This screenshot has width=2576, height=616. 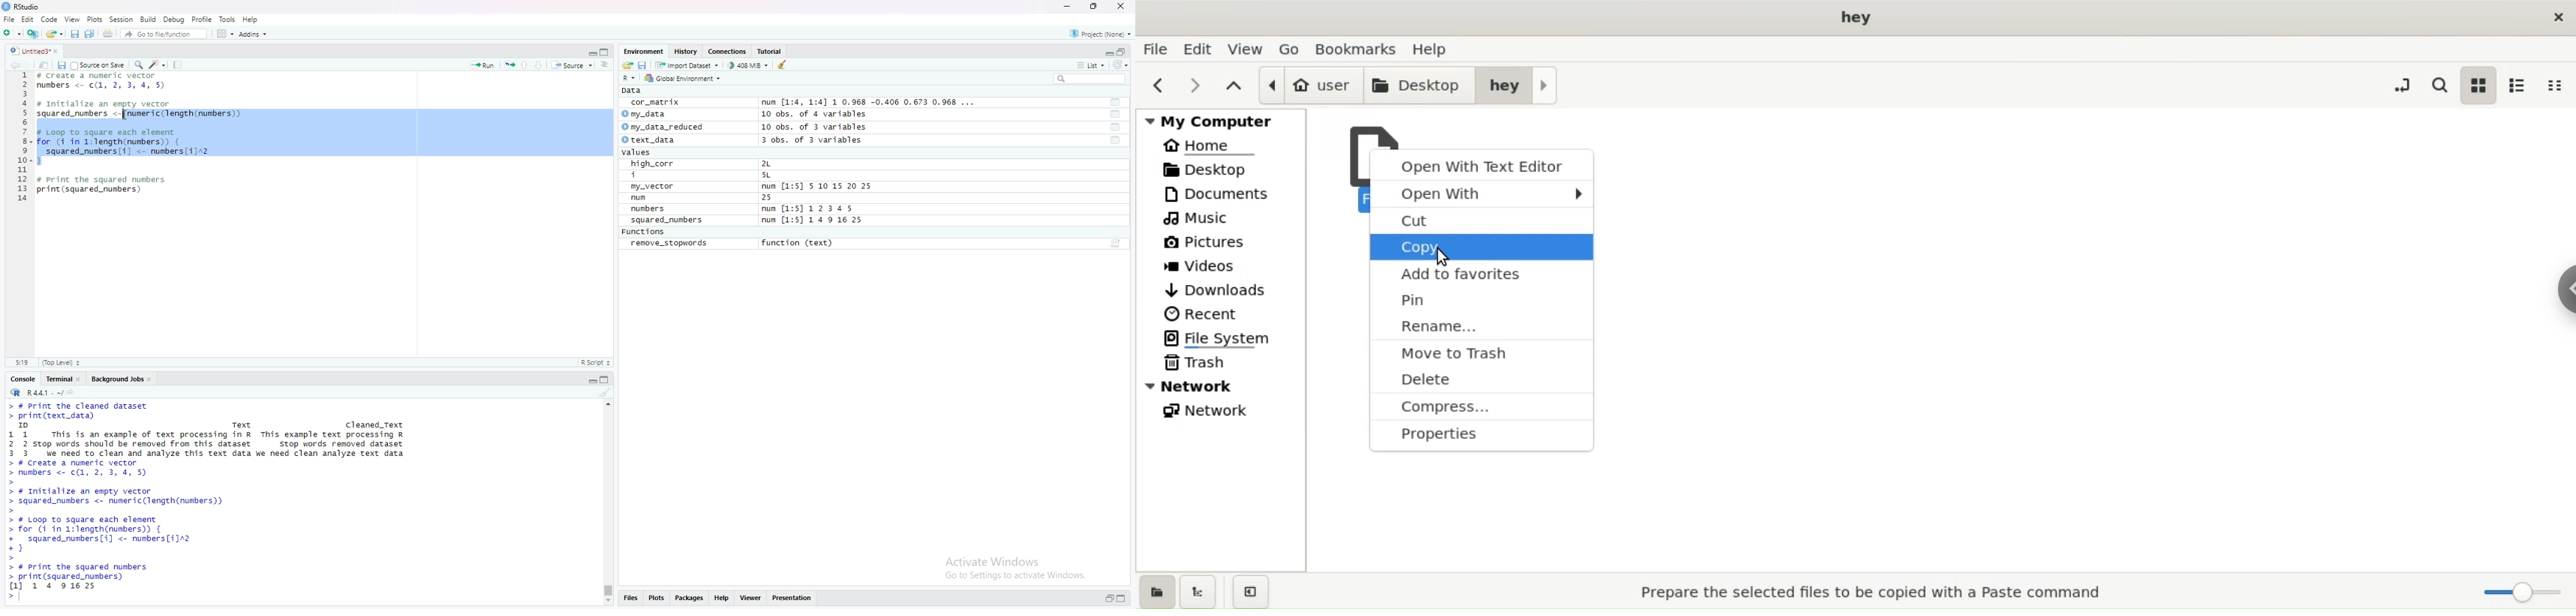 What do you see at coordinates (175, 19) in the screenshot?
I see `Debug` at bounding box center [175, 19].